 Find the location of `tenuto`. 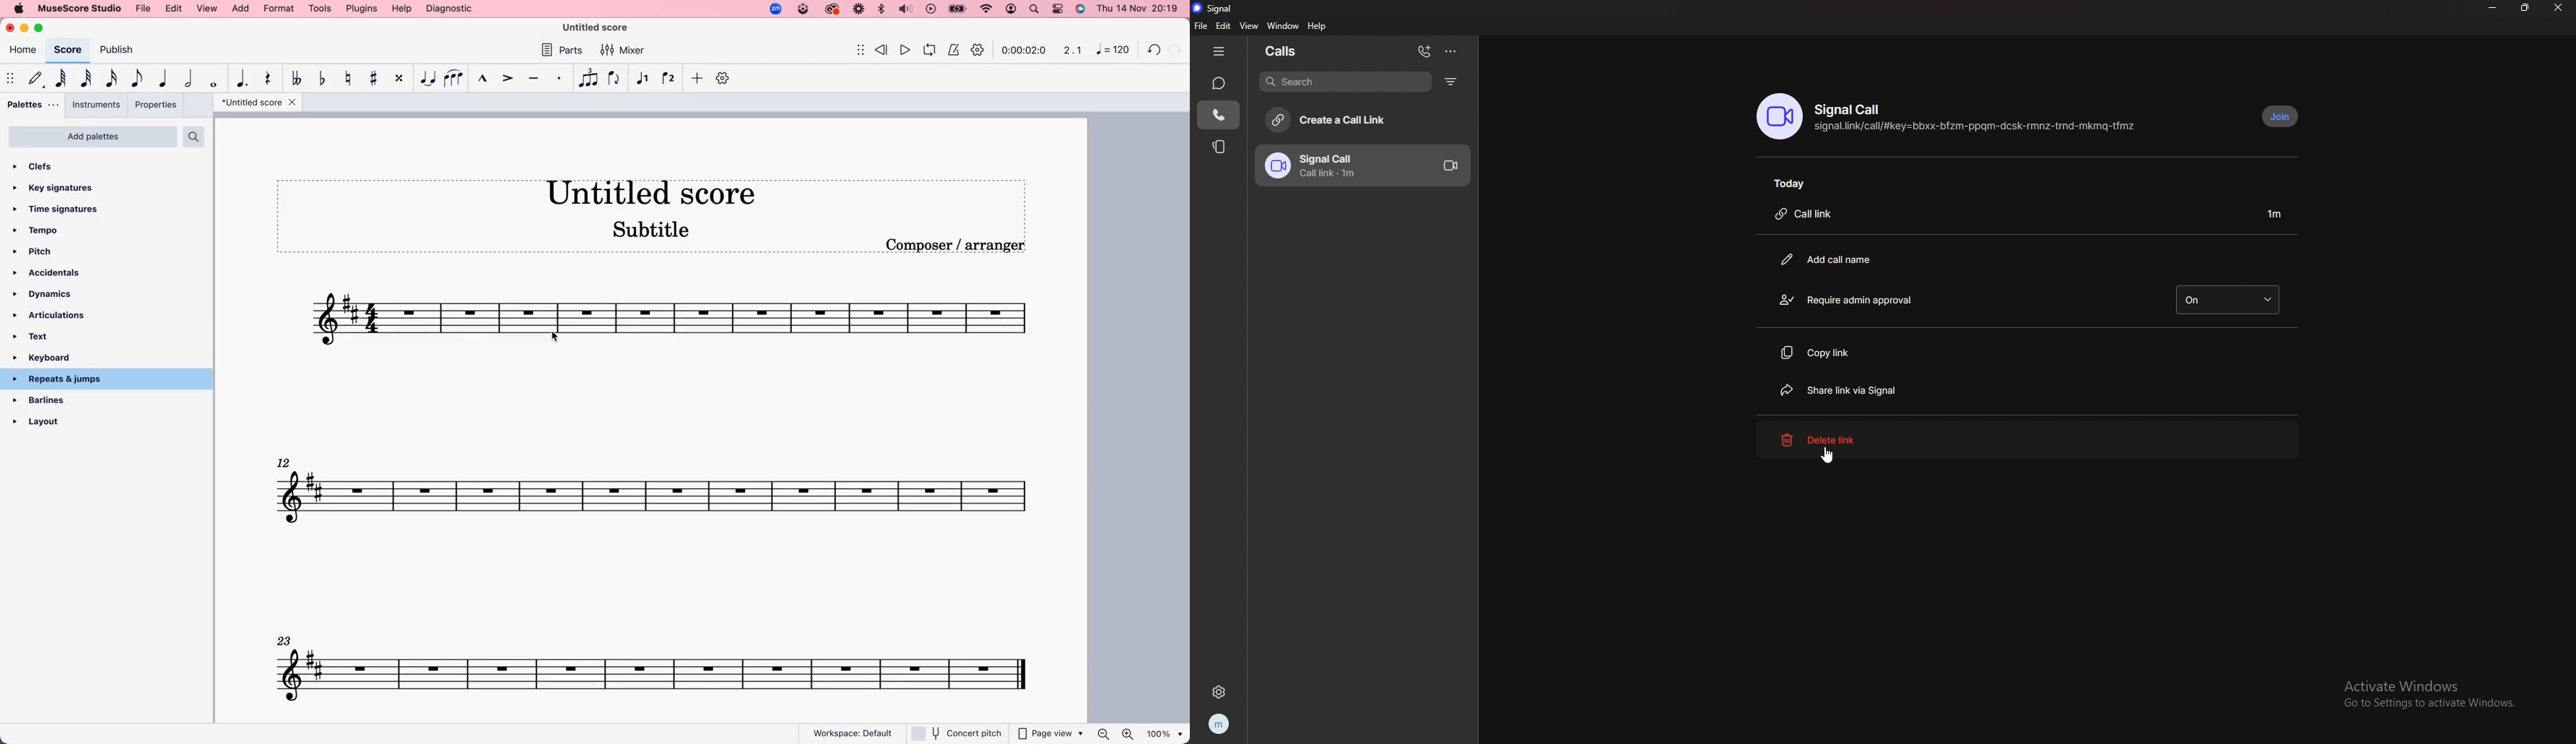

tenuto is located at coordinates (536, 79).